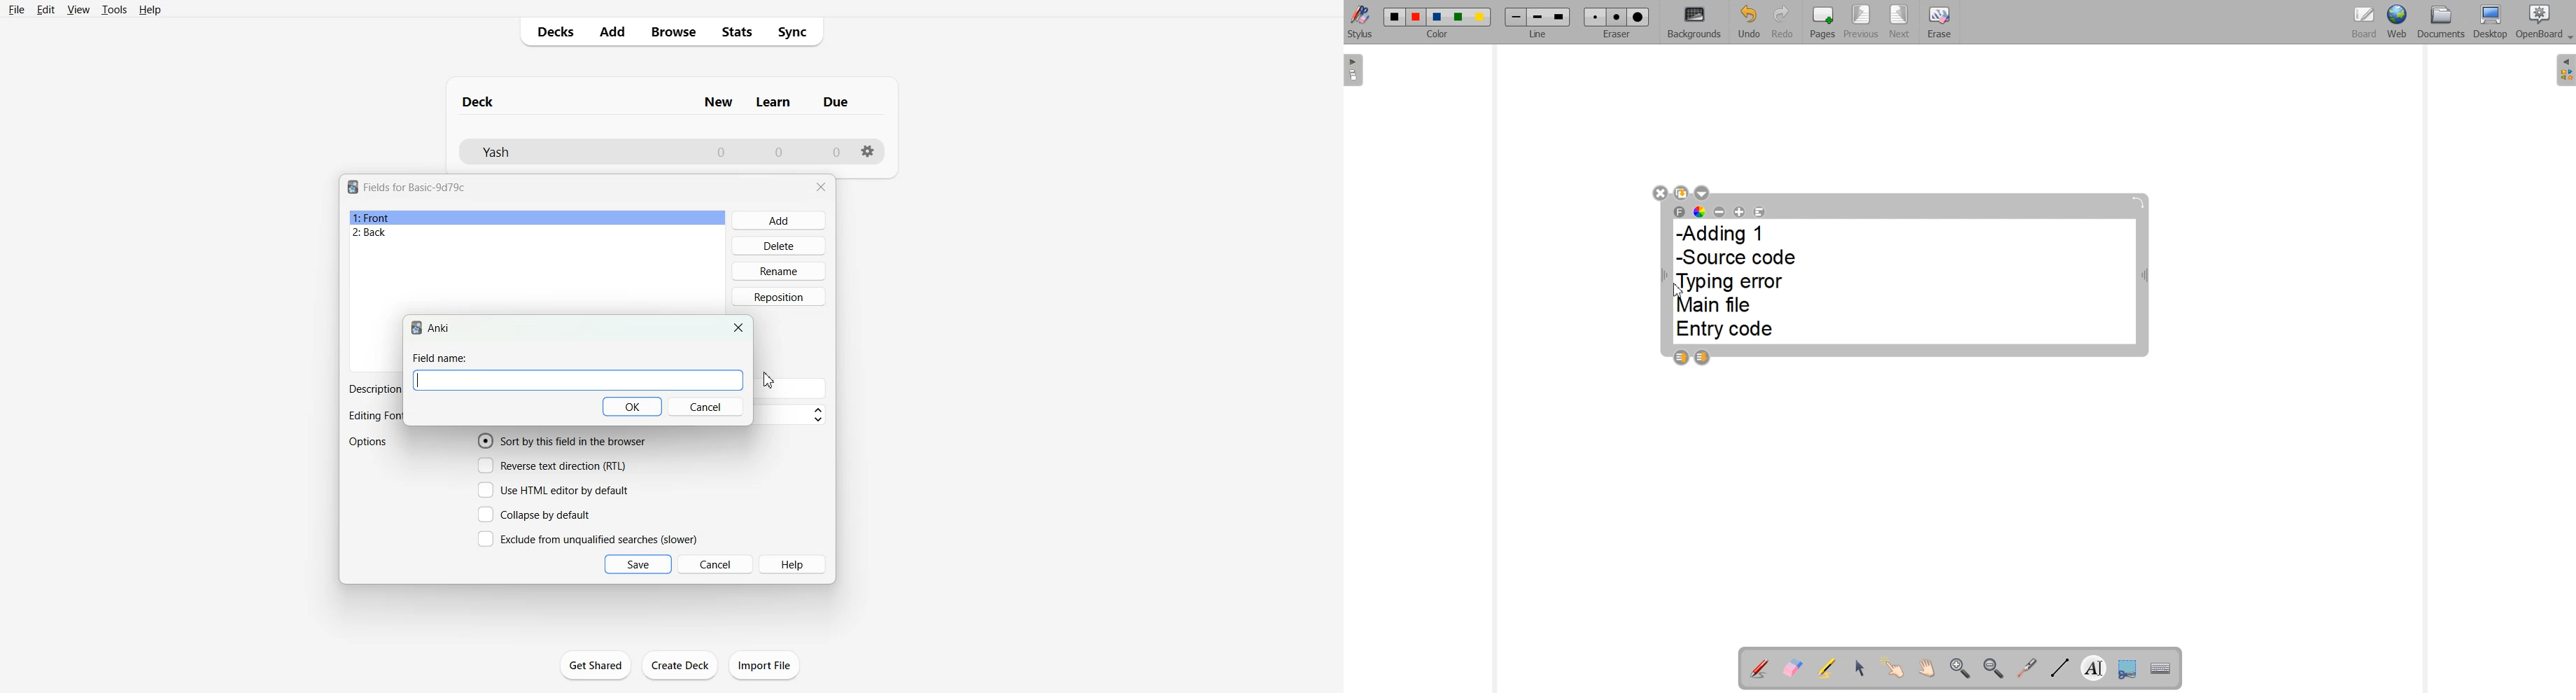 This screenshot has height=700, width=2576. Describe the element at coordinates (1615, 35) in the screenshot. I see `Eraser` at that location.